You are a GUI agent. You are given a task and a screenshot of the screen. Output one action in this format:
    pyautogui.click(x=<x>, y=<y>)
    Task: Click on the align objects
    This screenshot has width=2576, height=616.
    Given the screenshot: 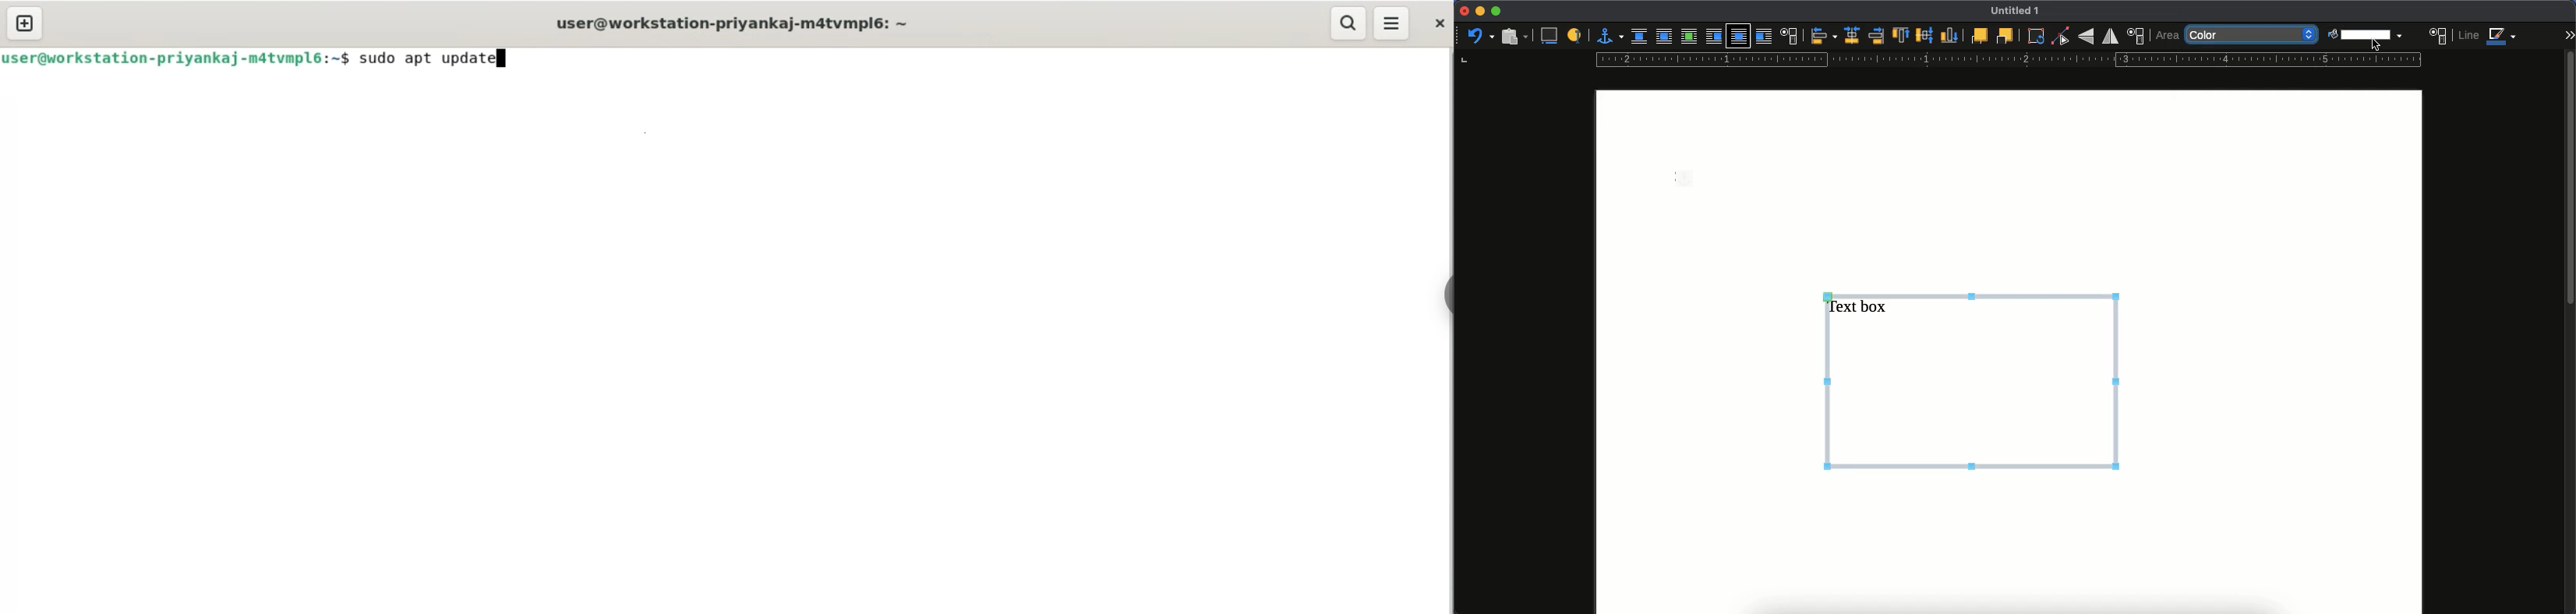 What is the action you would take?
    pyautogui.click(x=1823, y=37)
    